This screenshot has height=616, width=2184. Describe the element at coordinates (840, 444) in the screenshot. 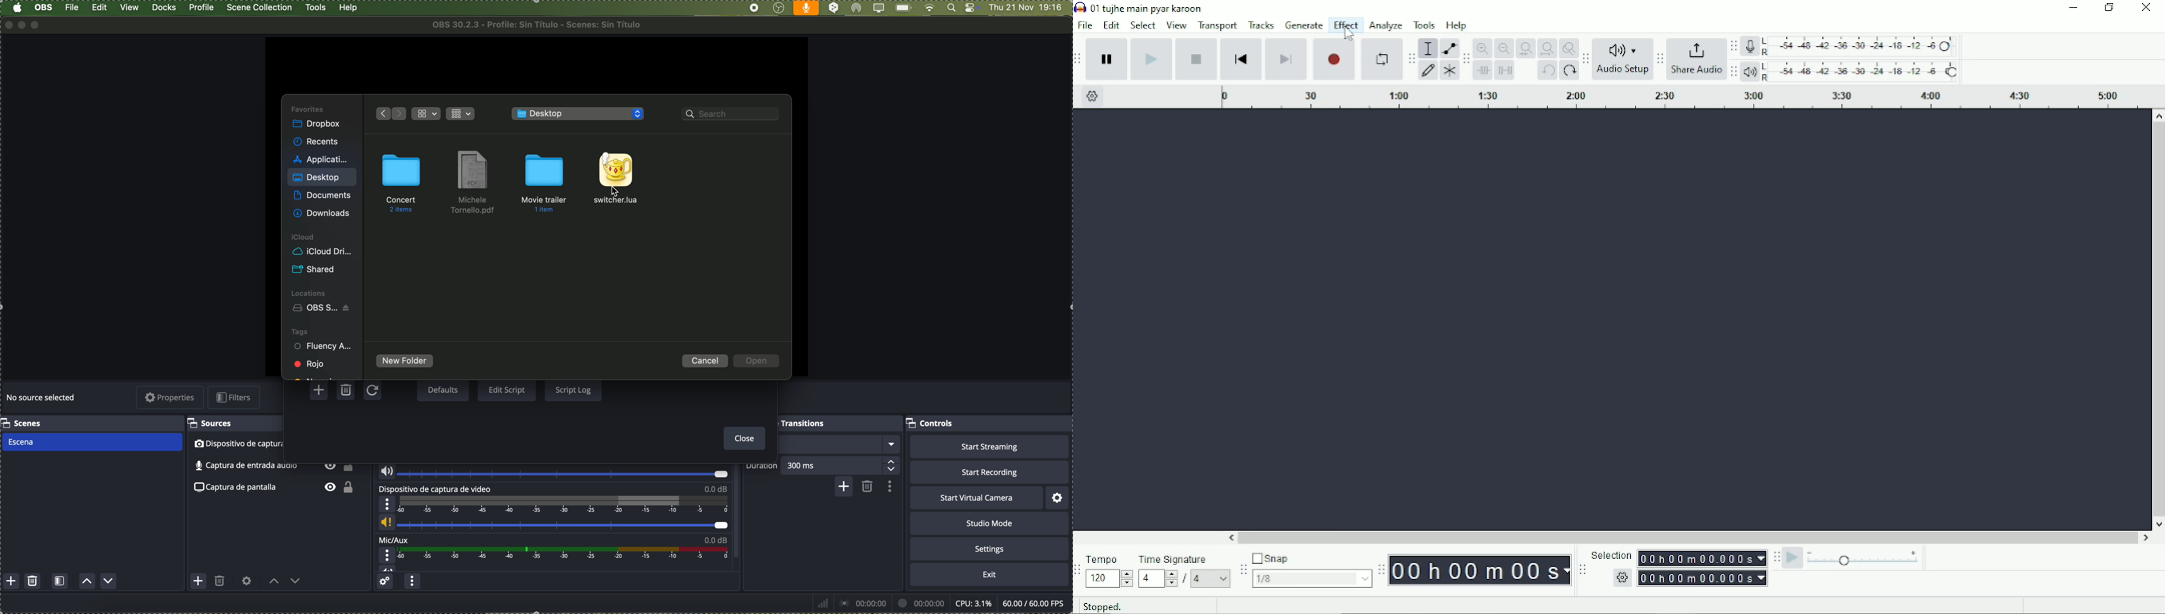

I see `fade` at that location.